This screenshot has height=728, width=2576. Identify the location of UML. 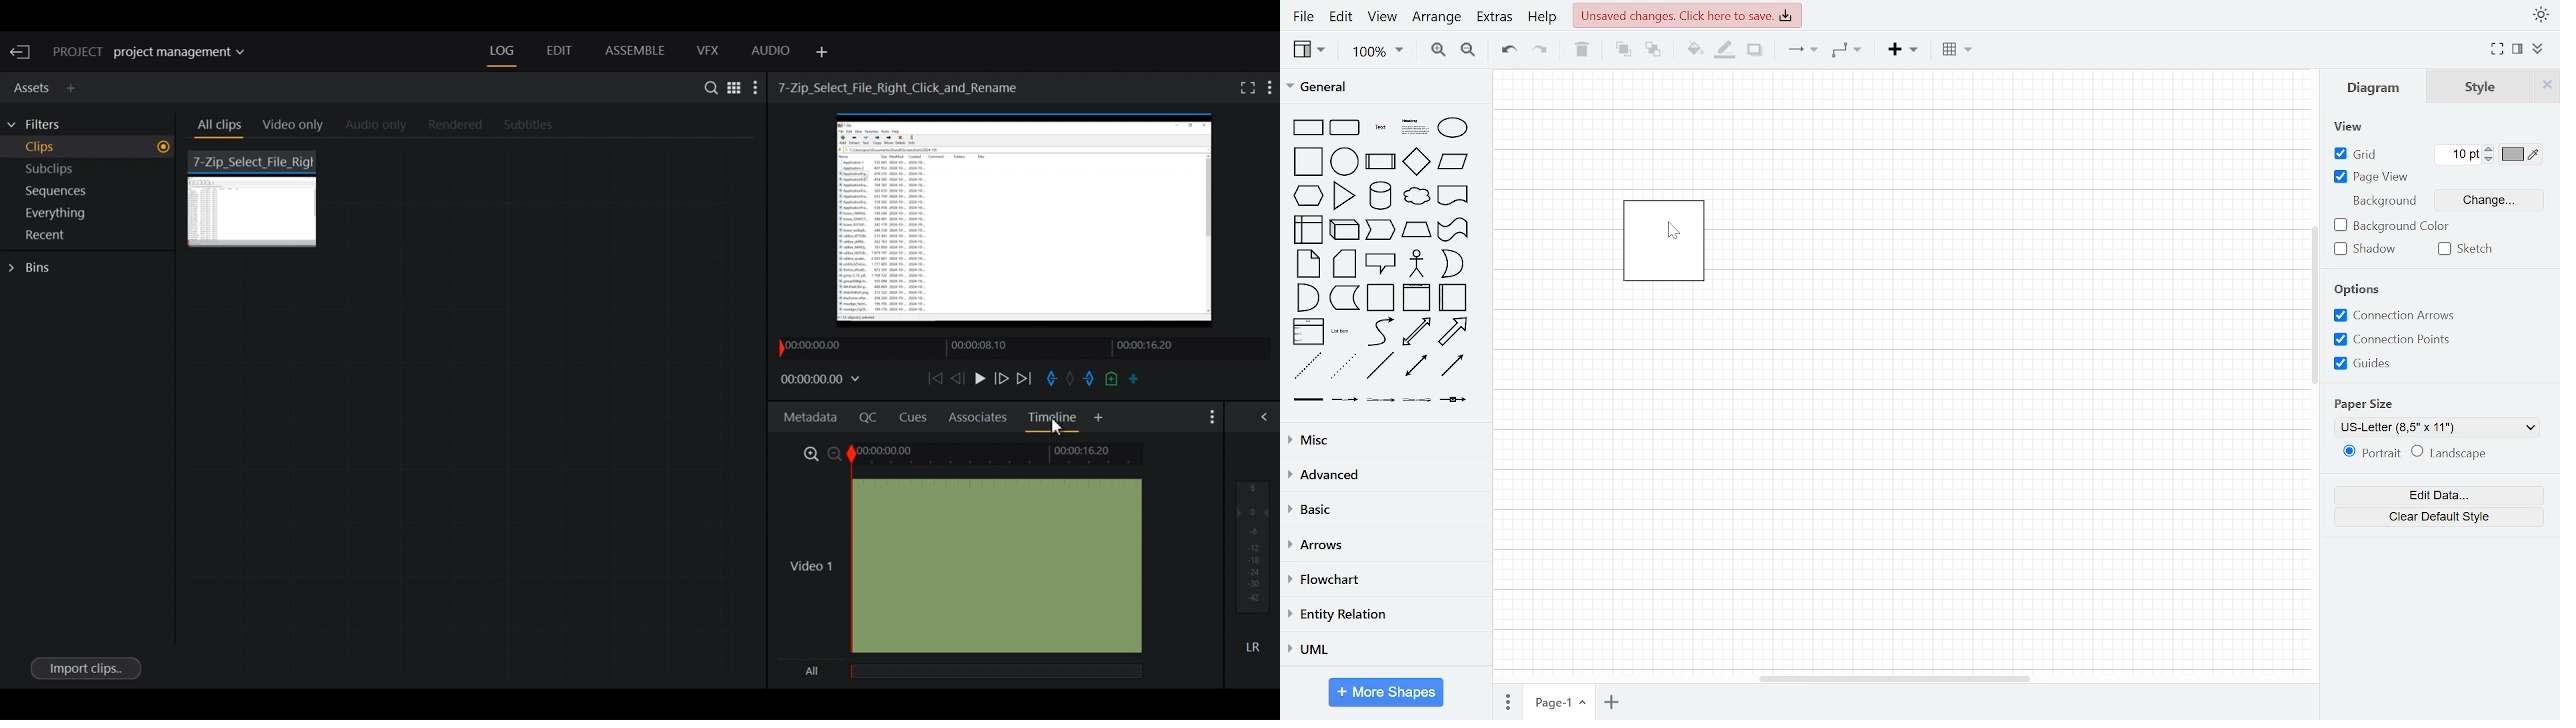
(1379, 652).